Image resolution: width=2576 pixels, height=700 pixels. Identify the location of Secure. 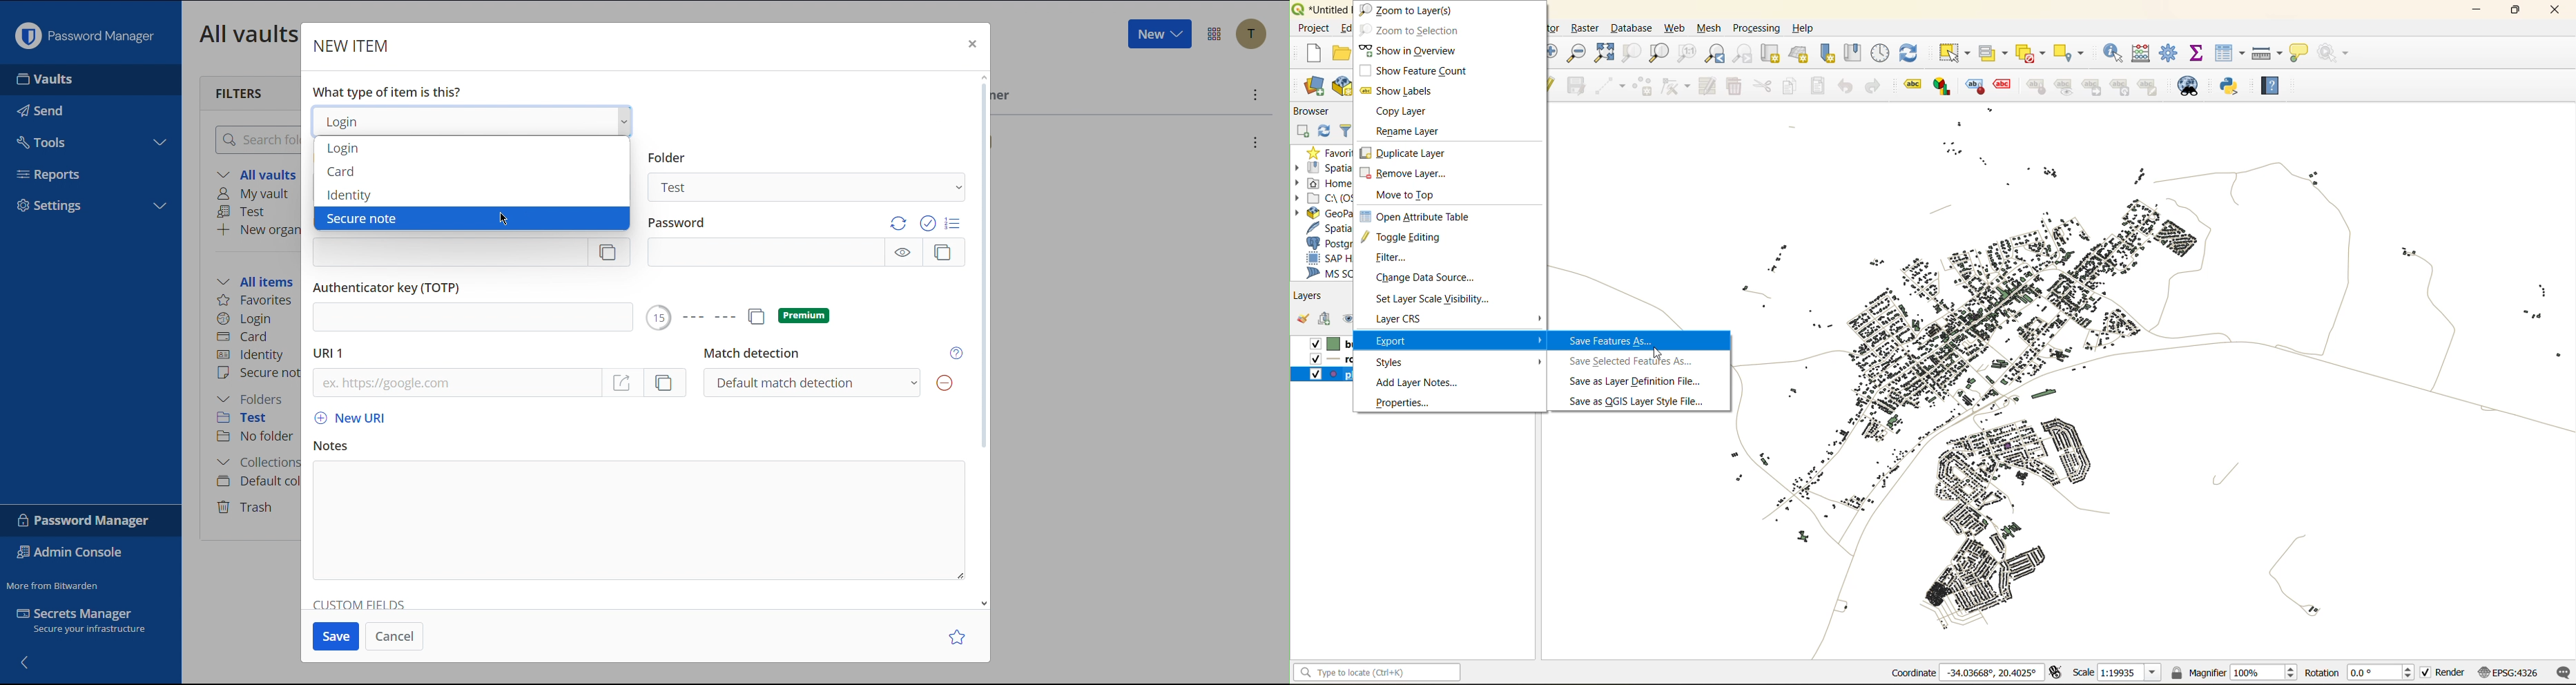
(258, 374).